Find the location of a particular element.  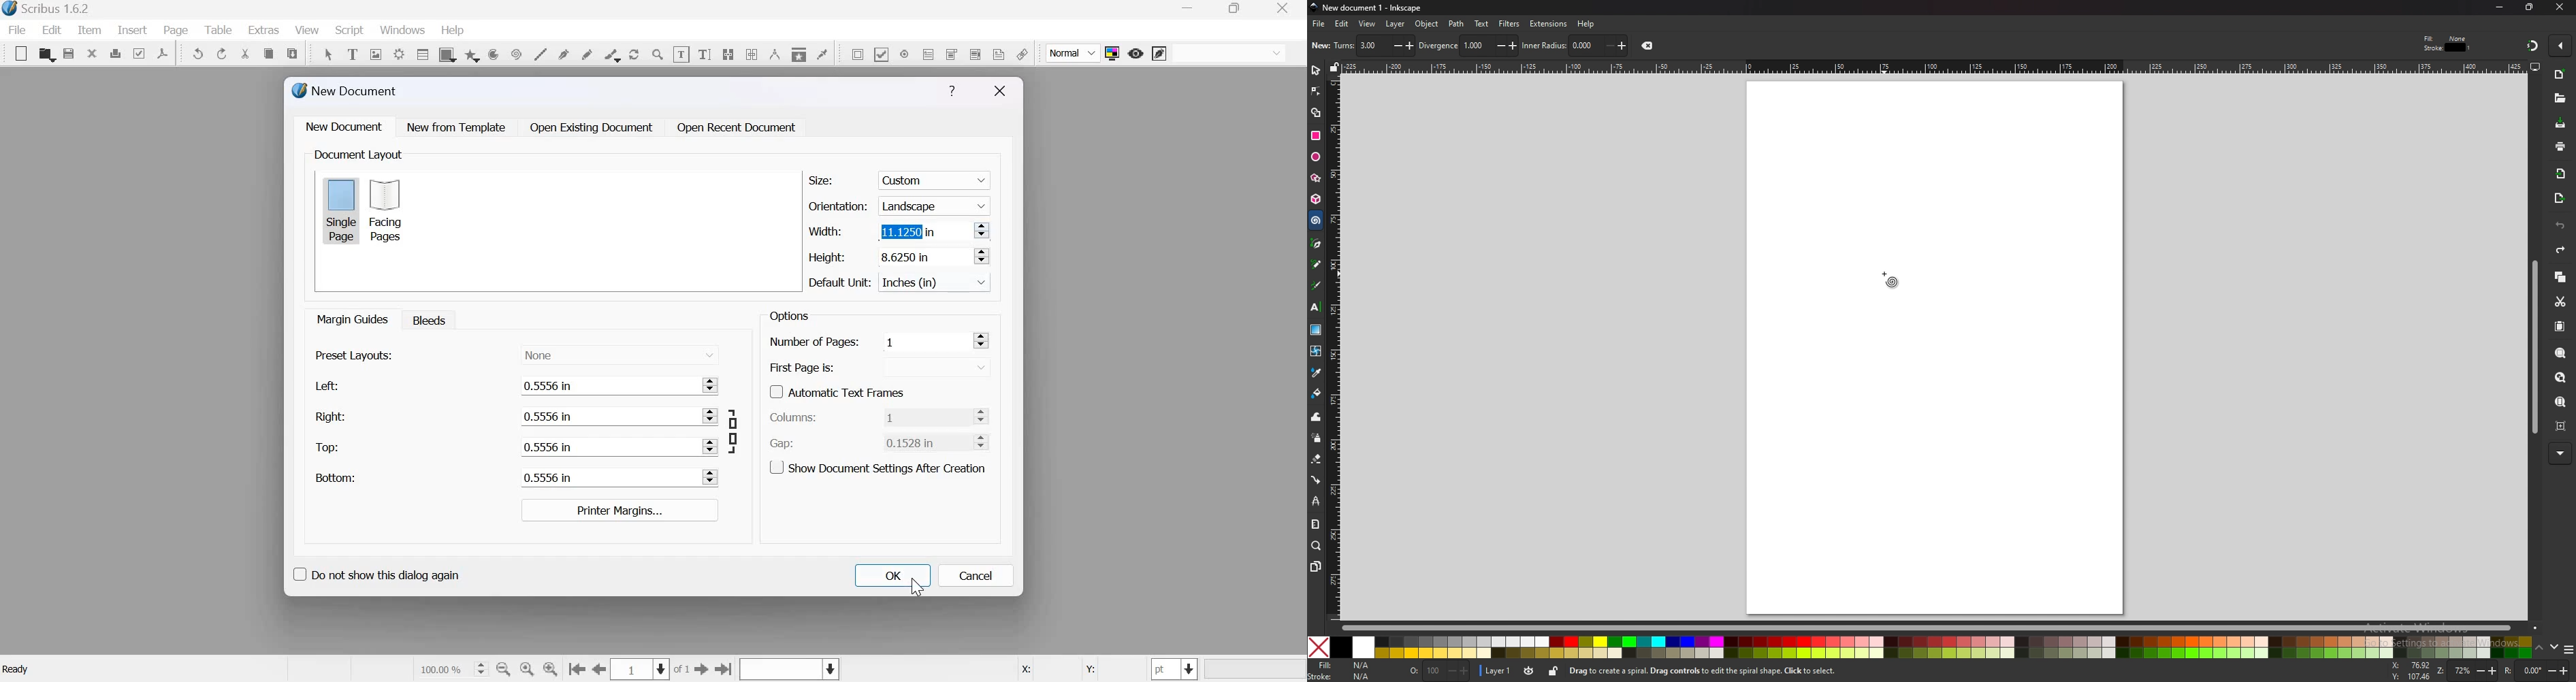

Open Recent Document is located at coordinates (737, 128).